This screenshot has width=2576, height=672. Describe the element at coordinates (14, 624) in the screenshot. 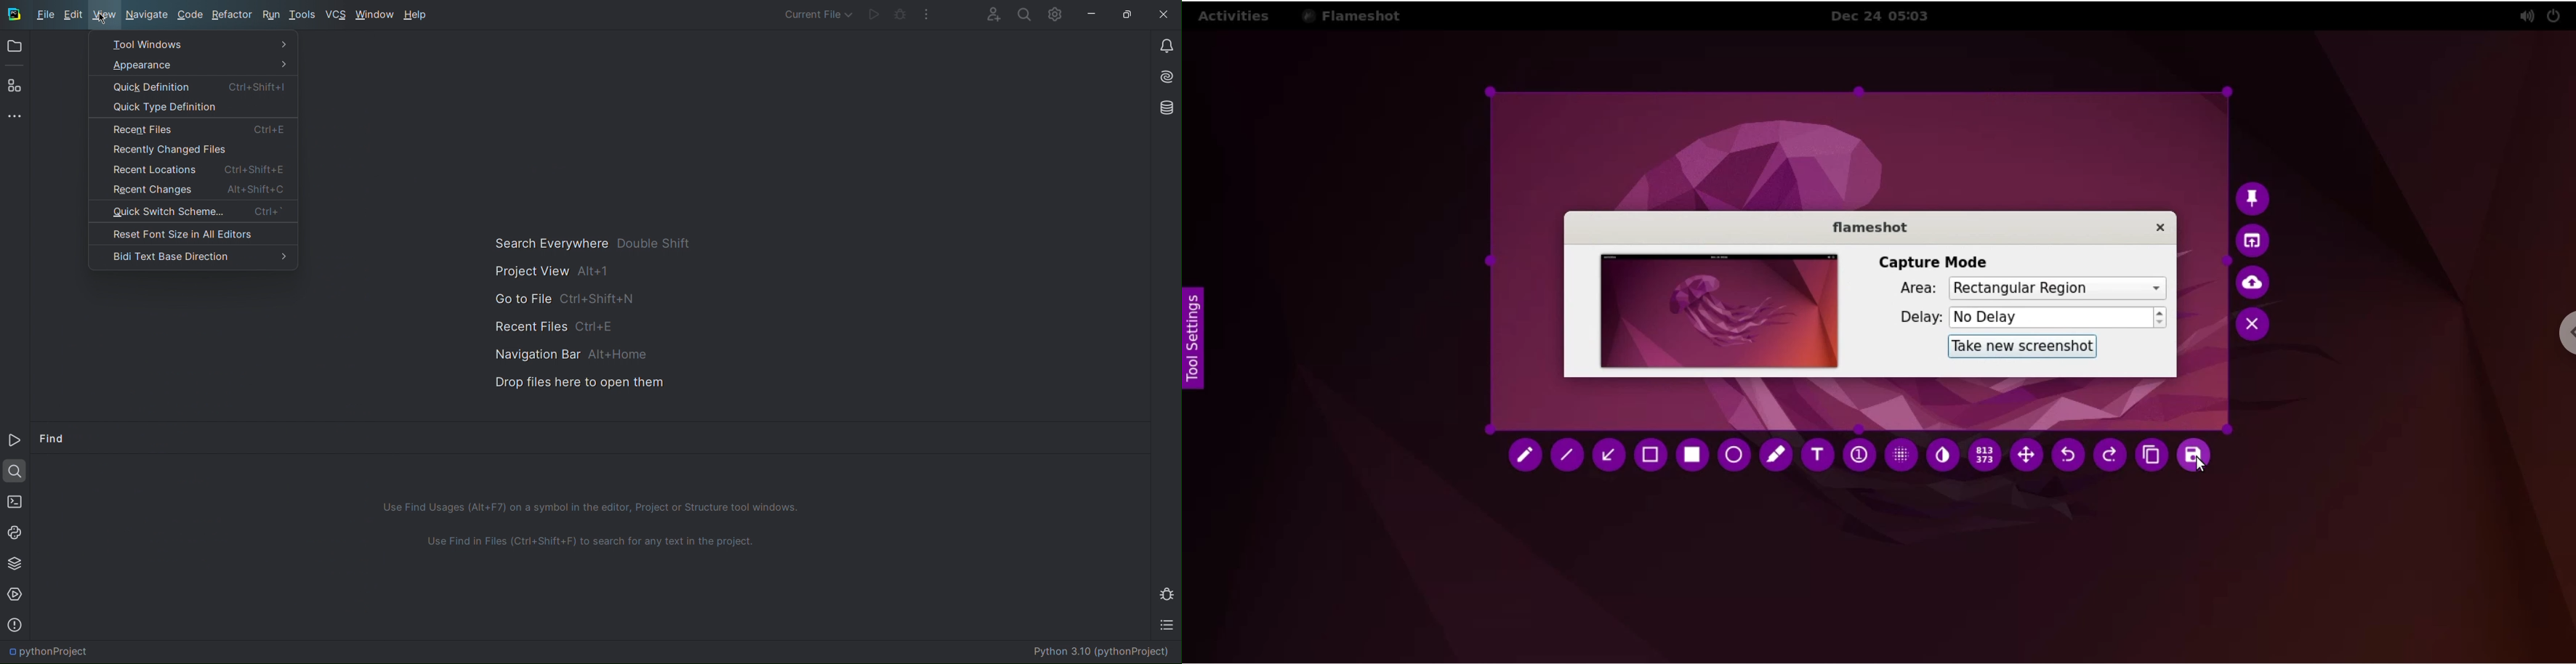

I see `Problems` at that location.